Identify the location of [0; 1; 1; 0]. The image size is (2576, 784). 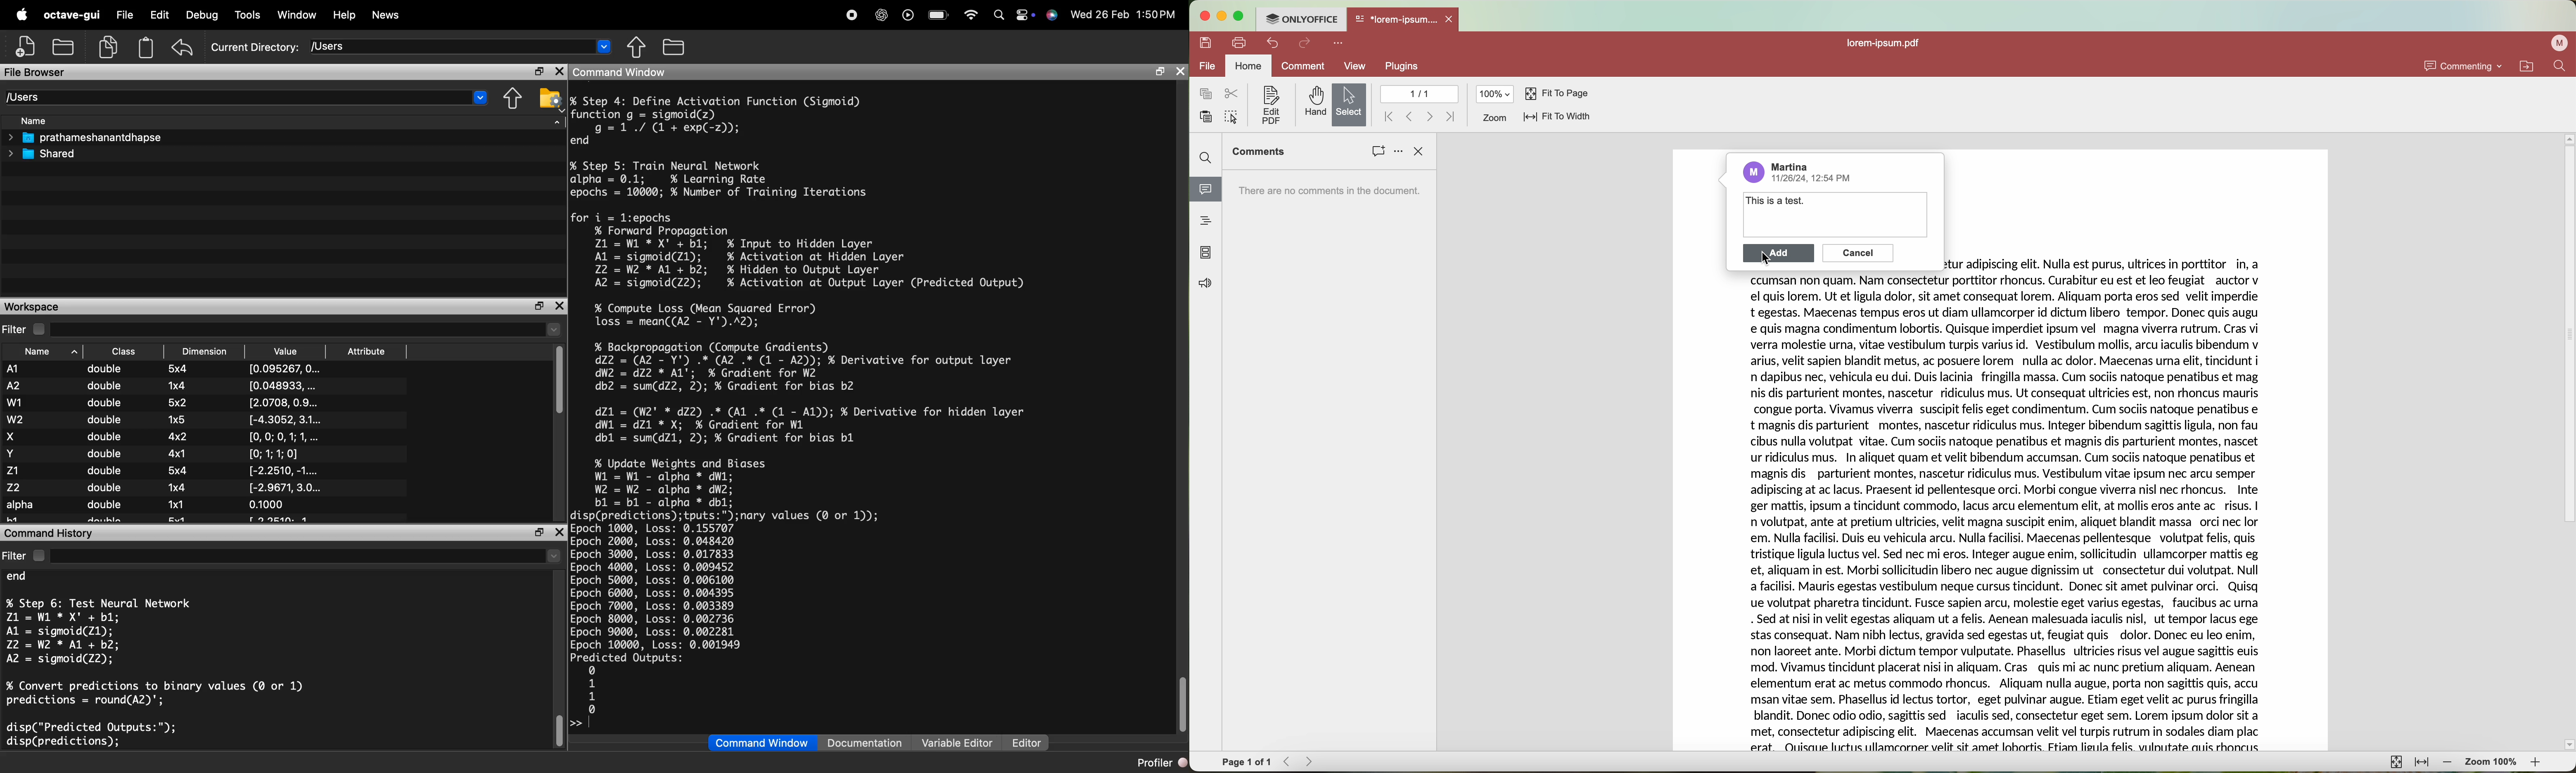
(277, 453).